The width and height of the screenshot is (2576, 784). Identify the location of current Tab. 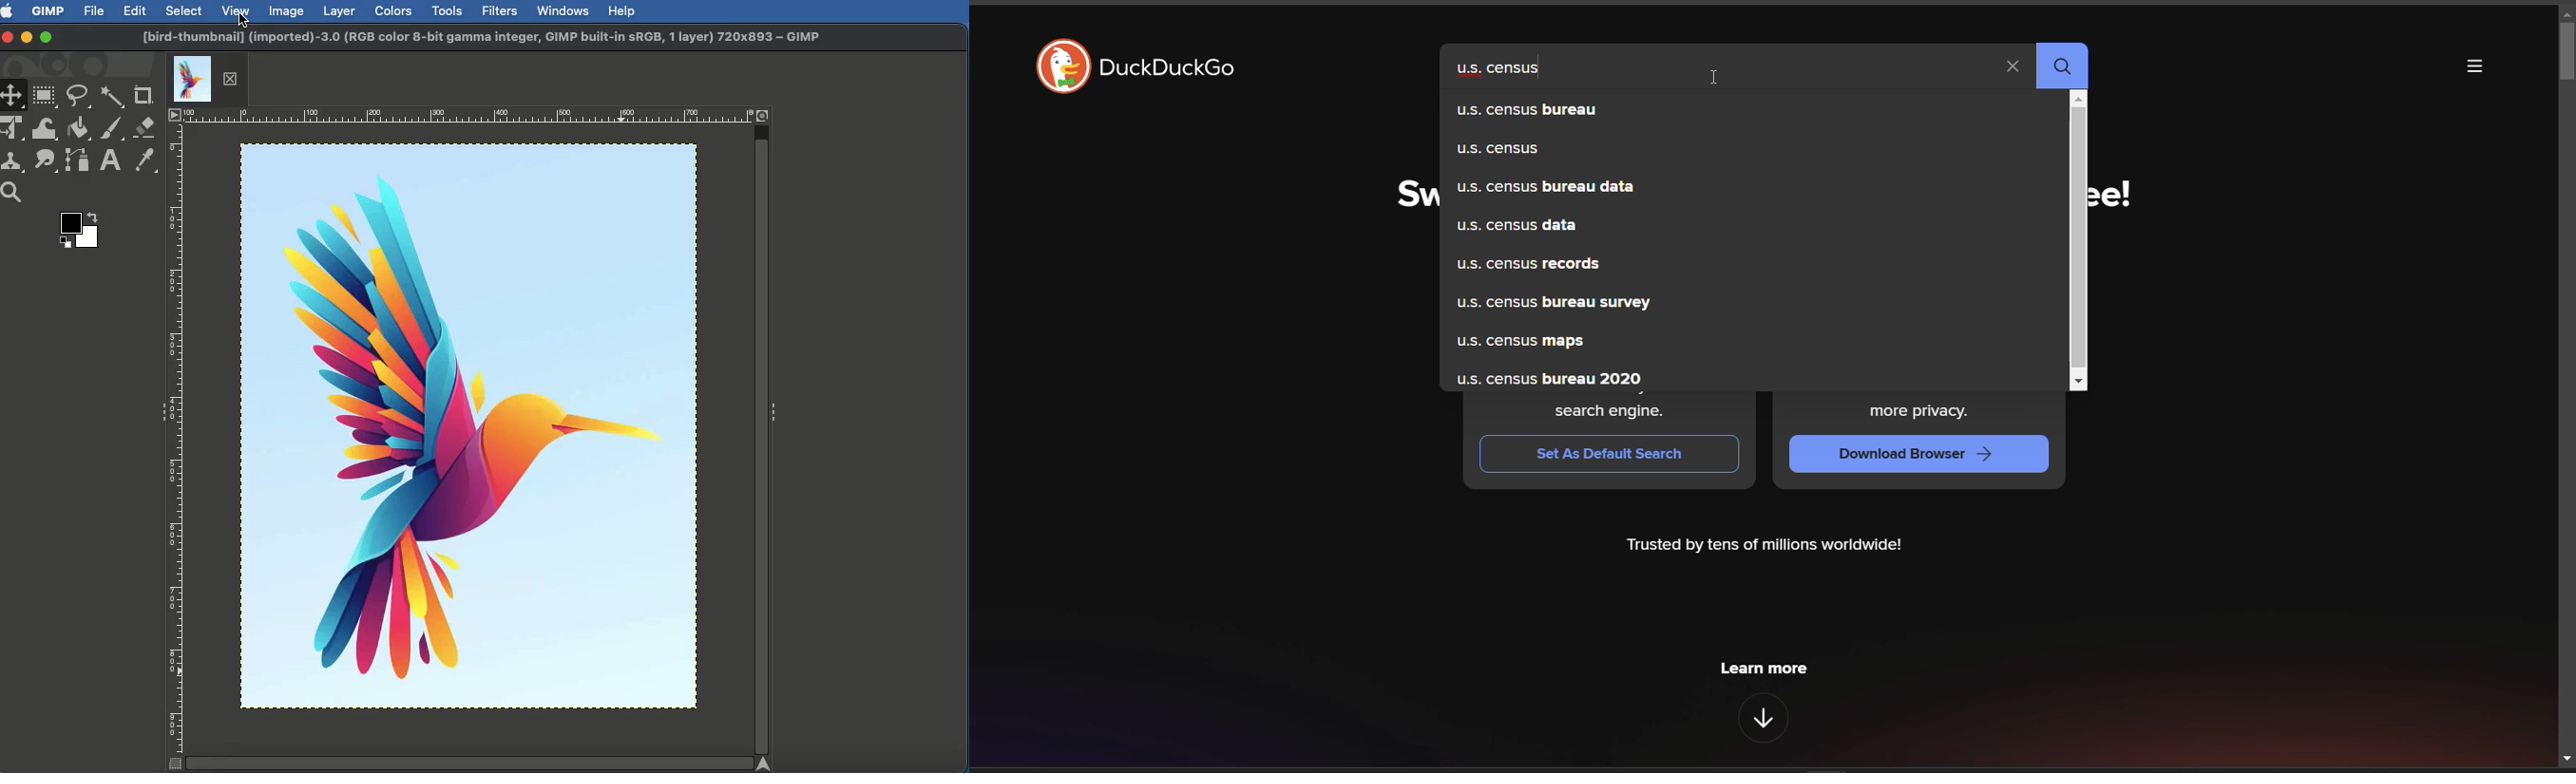
(192, 77).